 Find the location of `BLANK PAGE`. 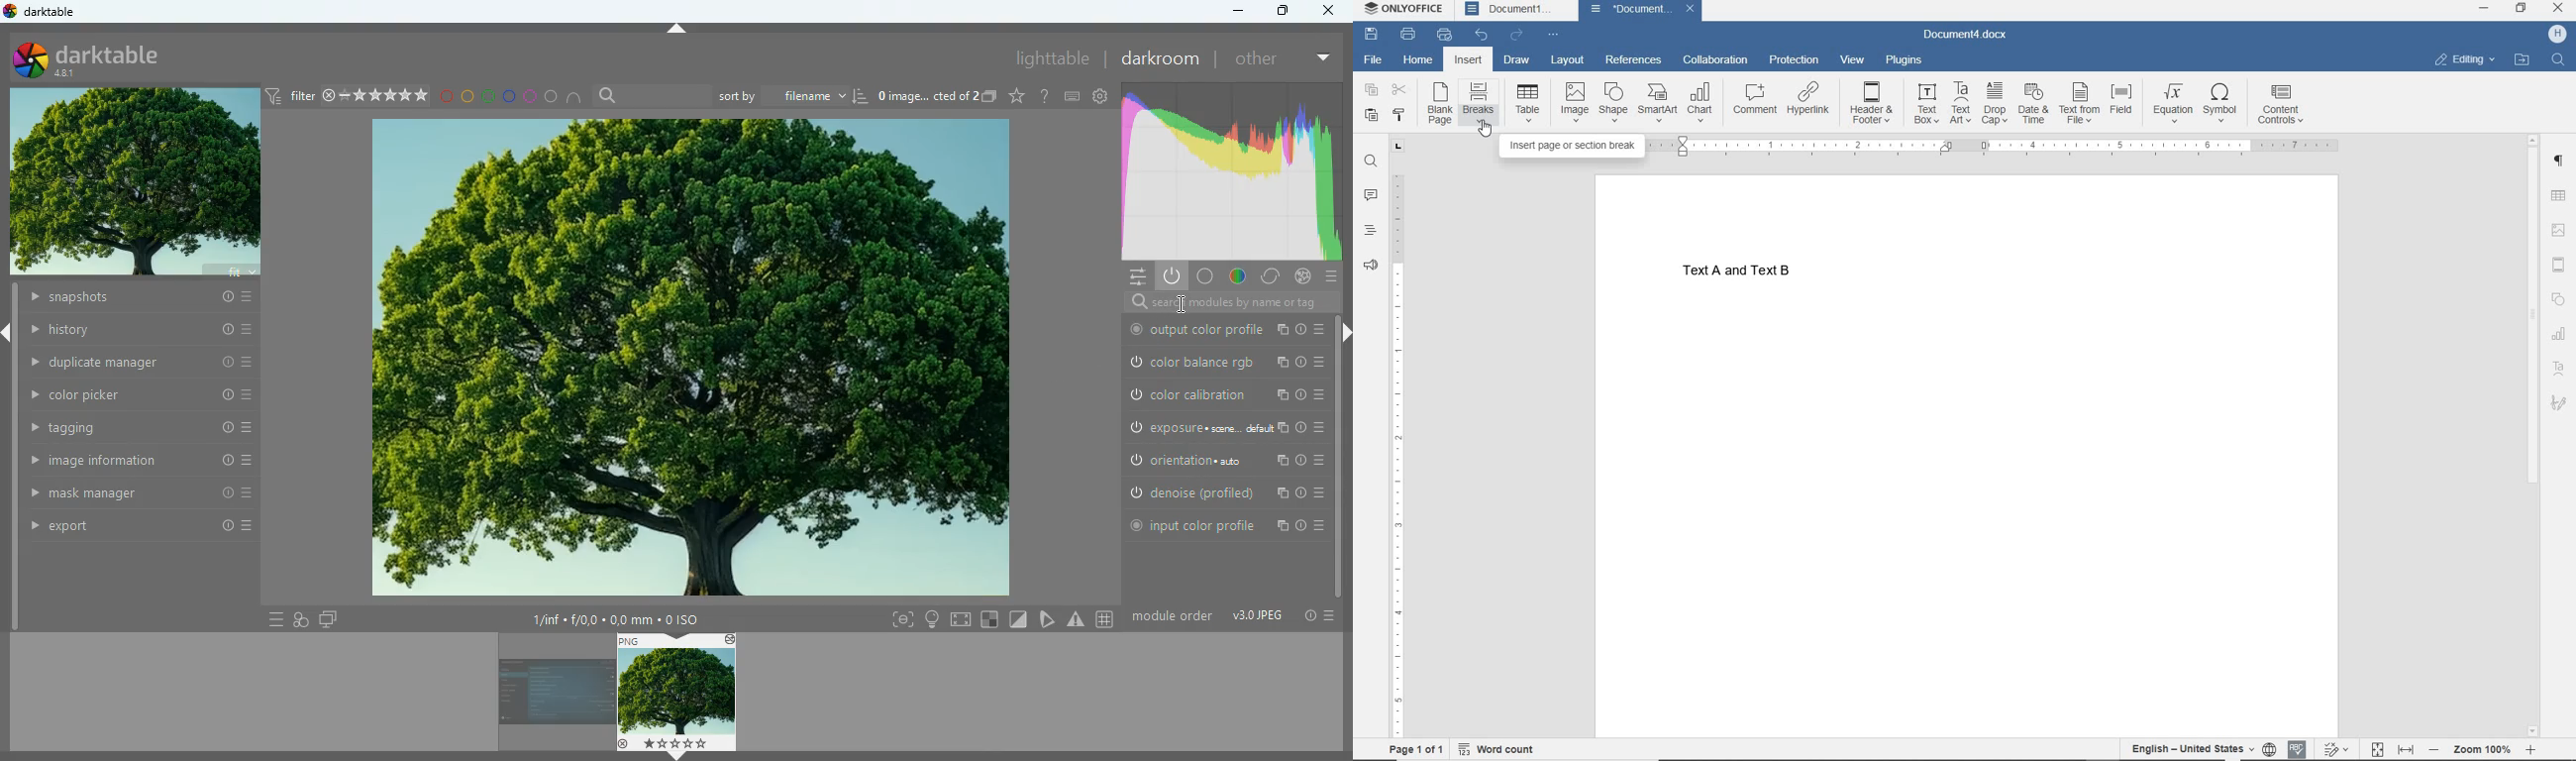

BLANK PAGE is located at coordinates (1442, 104).